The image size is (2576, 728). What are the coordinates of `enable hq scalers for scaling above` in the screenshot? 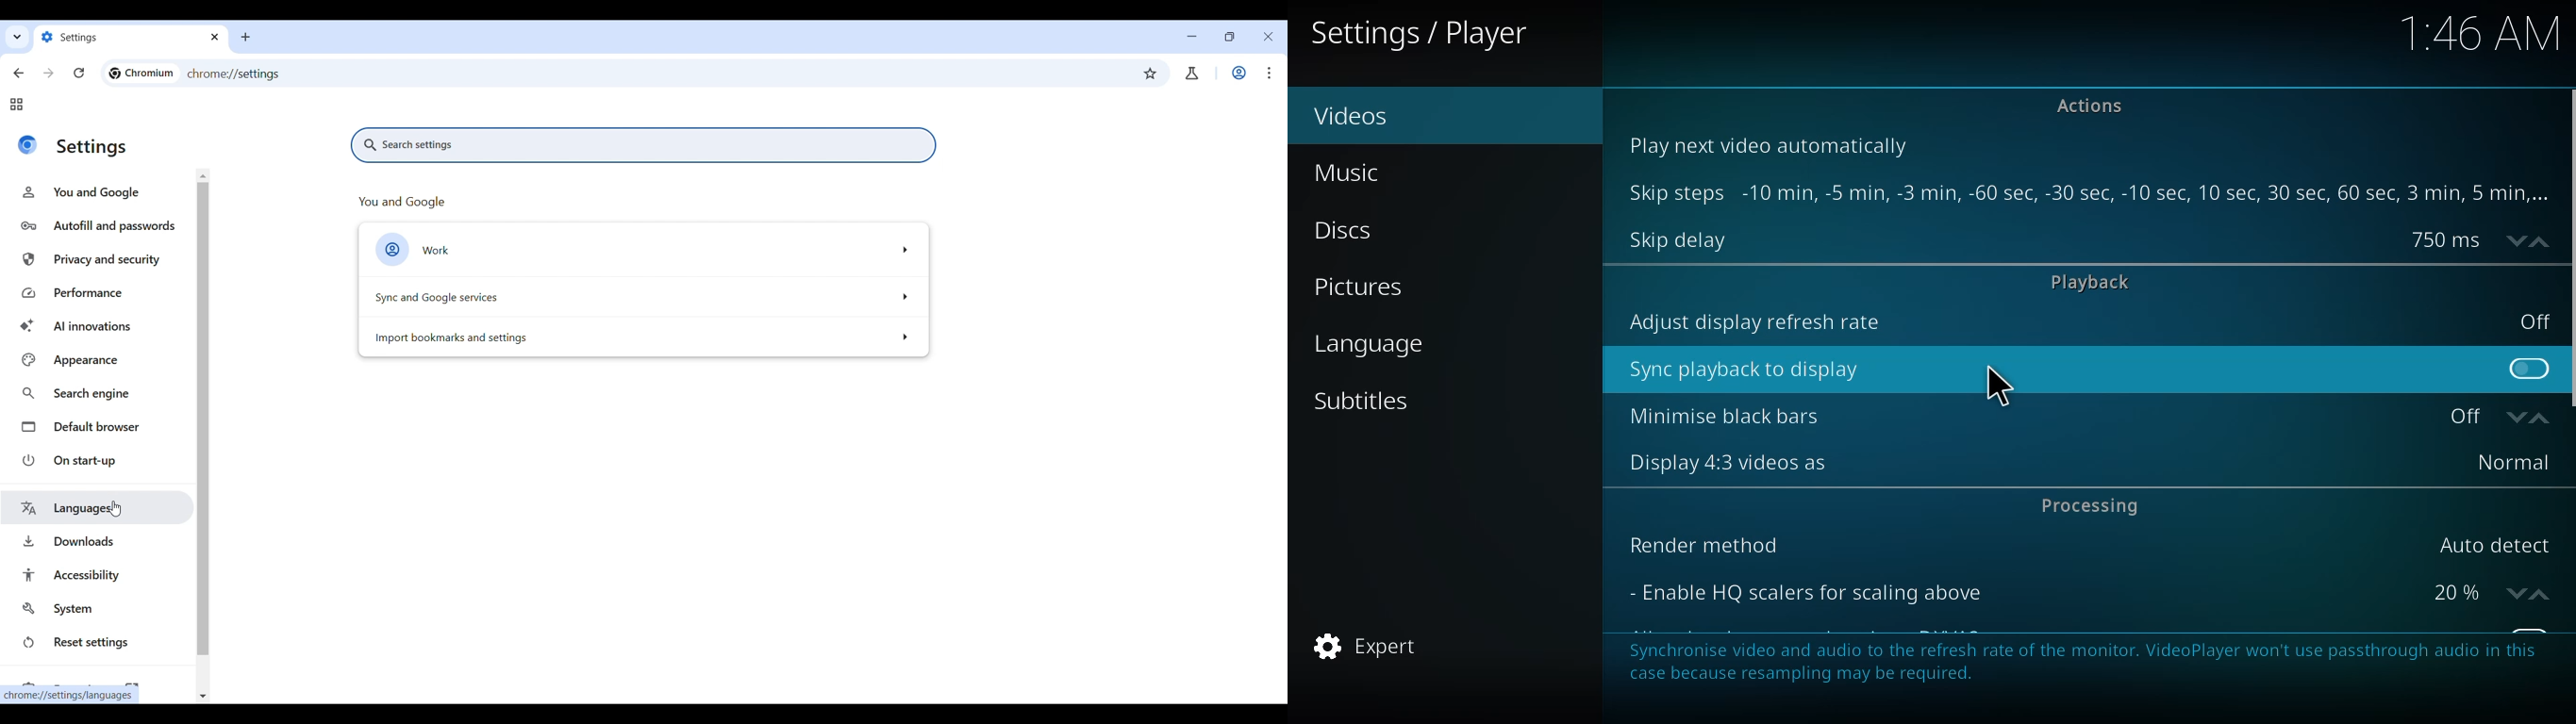 It's located at (1804, 591).